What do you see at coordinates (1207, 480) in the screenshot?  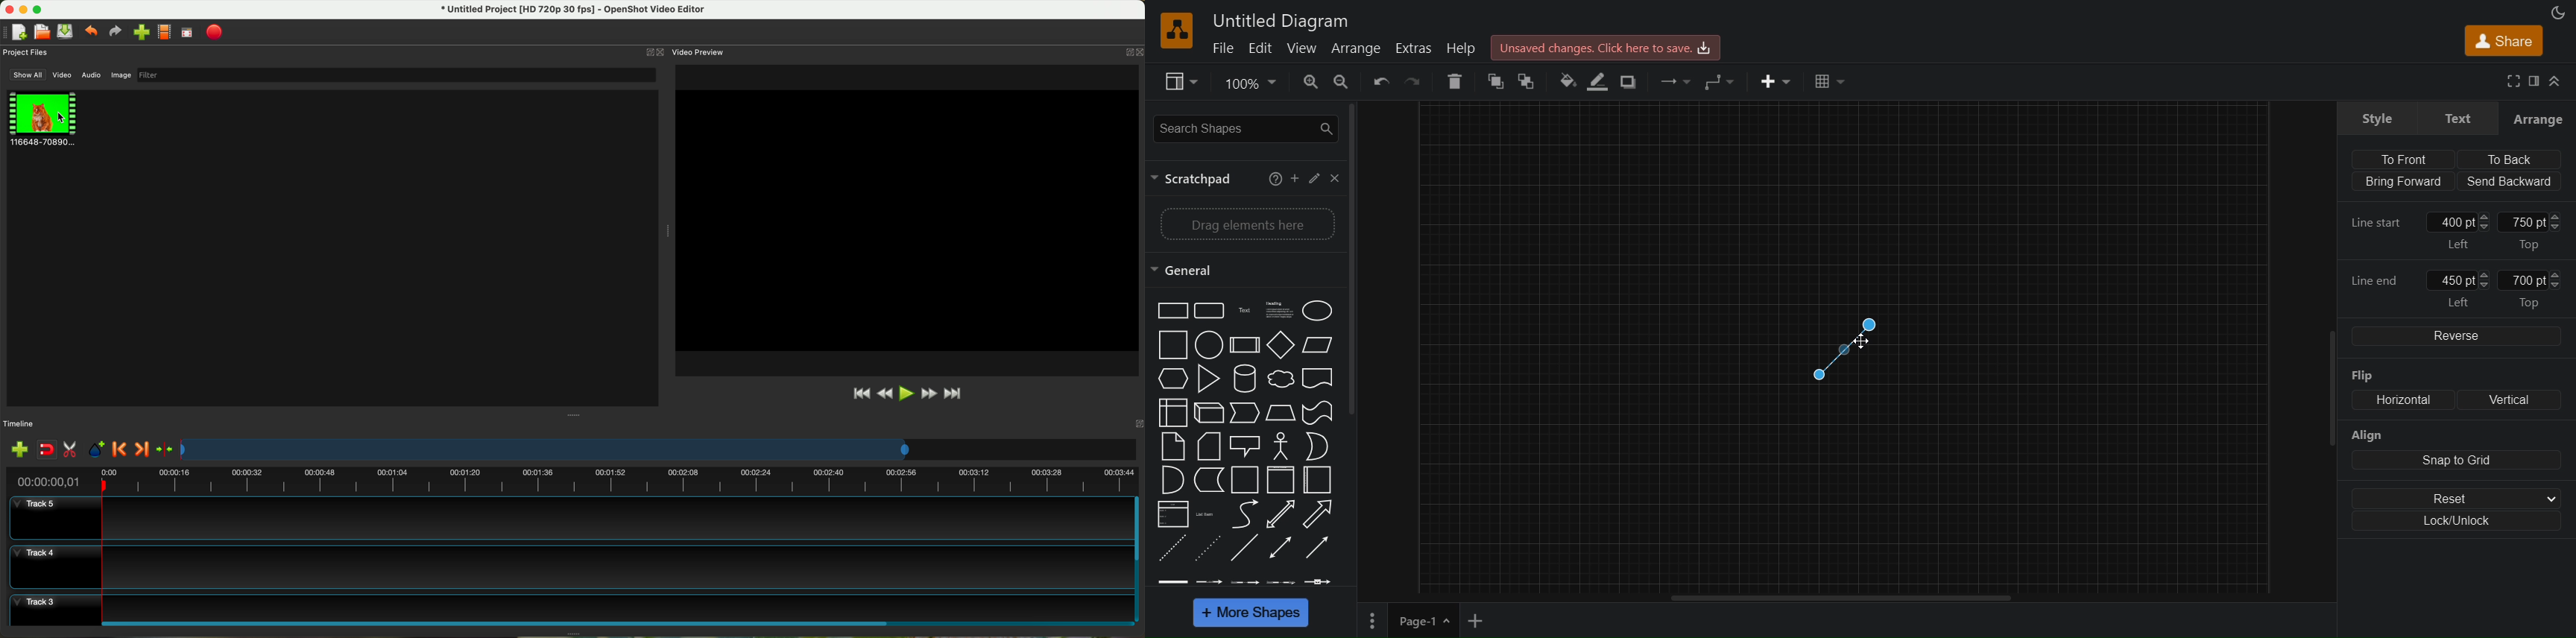 I see `Data storage` at bounding box center [1207, 480].